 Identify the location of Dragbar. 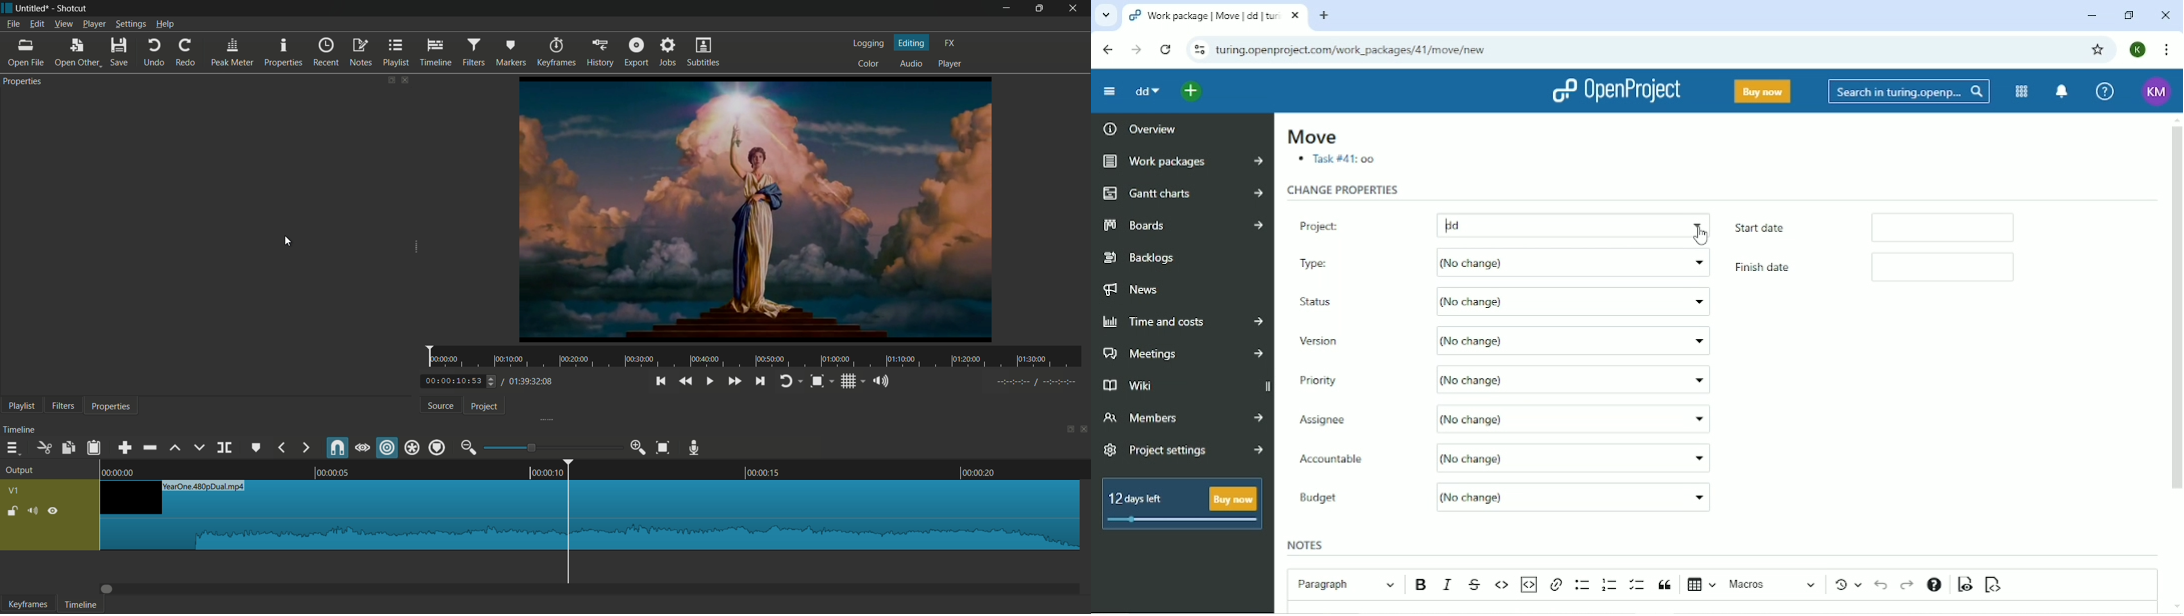
(591, 588).